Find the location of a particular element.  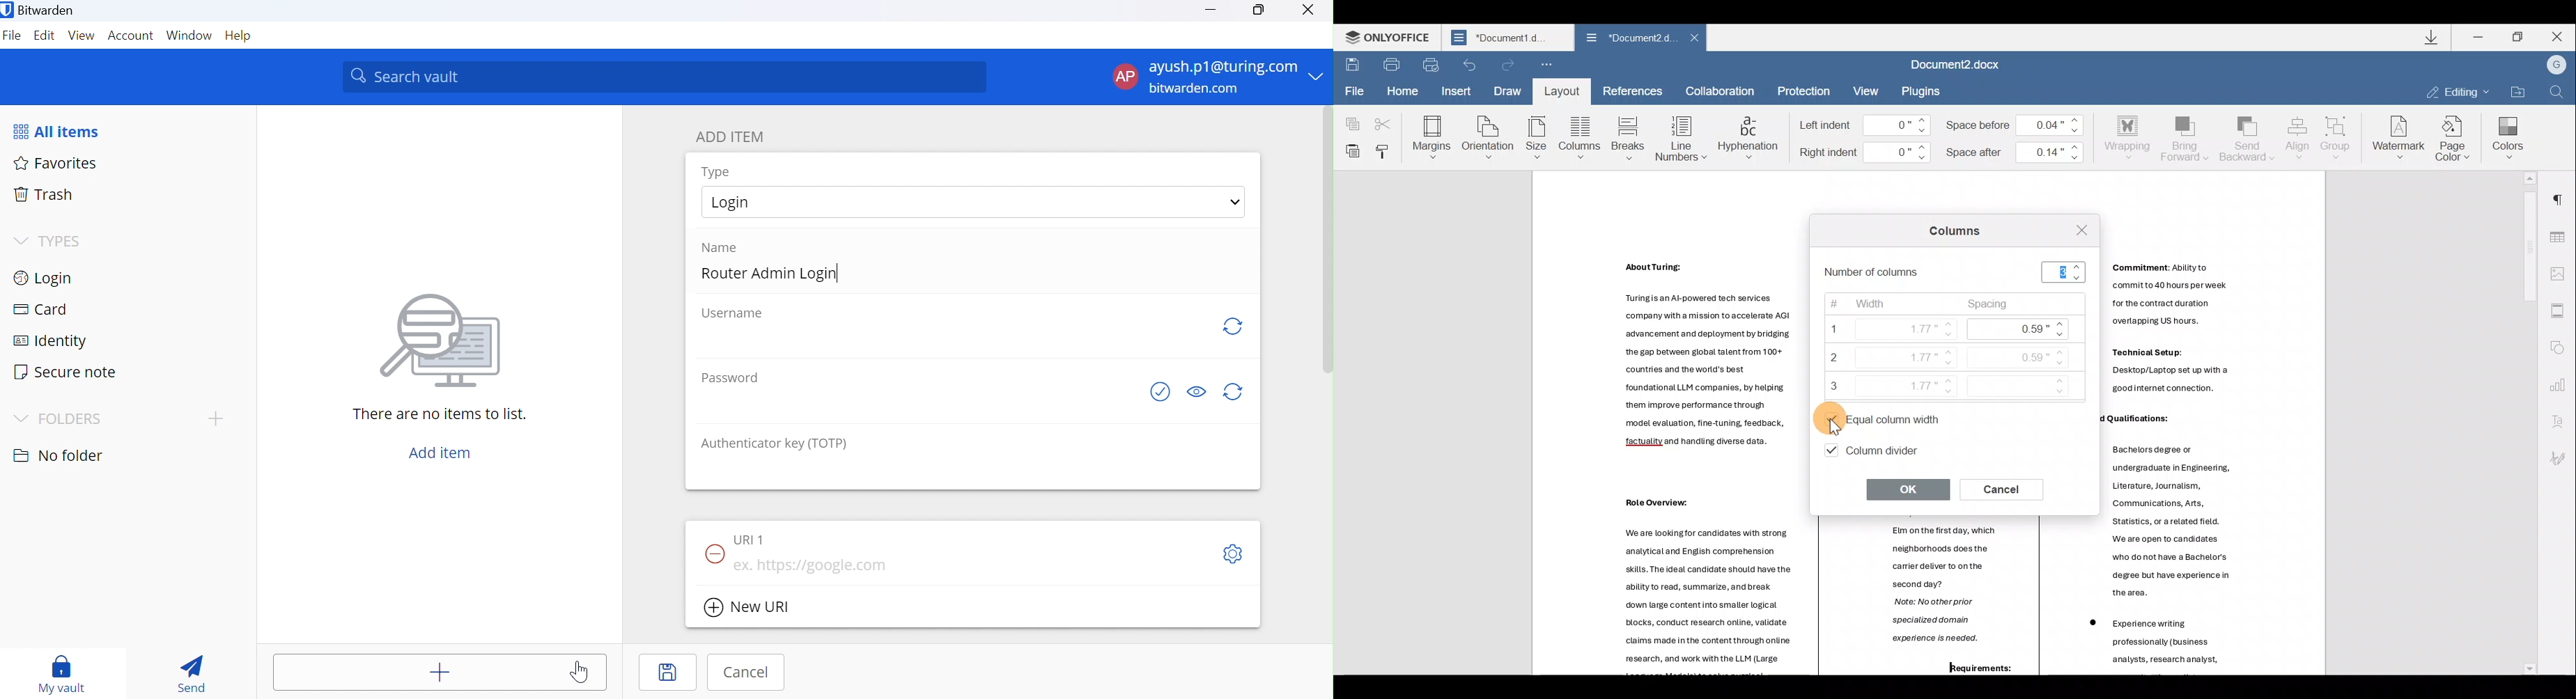

Card is located at coordinates (41, 311).